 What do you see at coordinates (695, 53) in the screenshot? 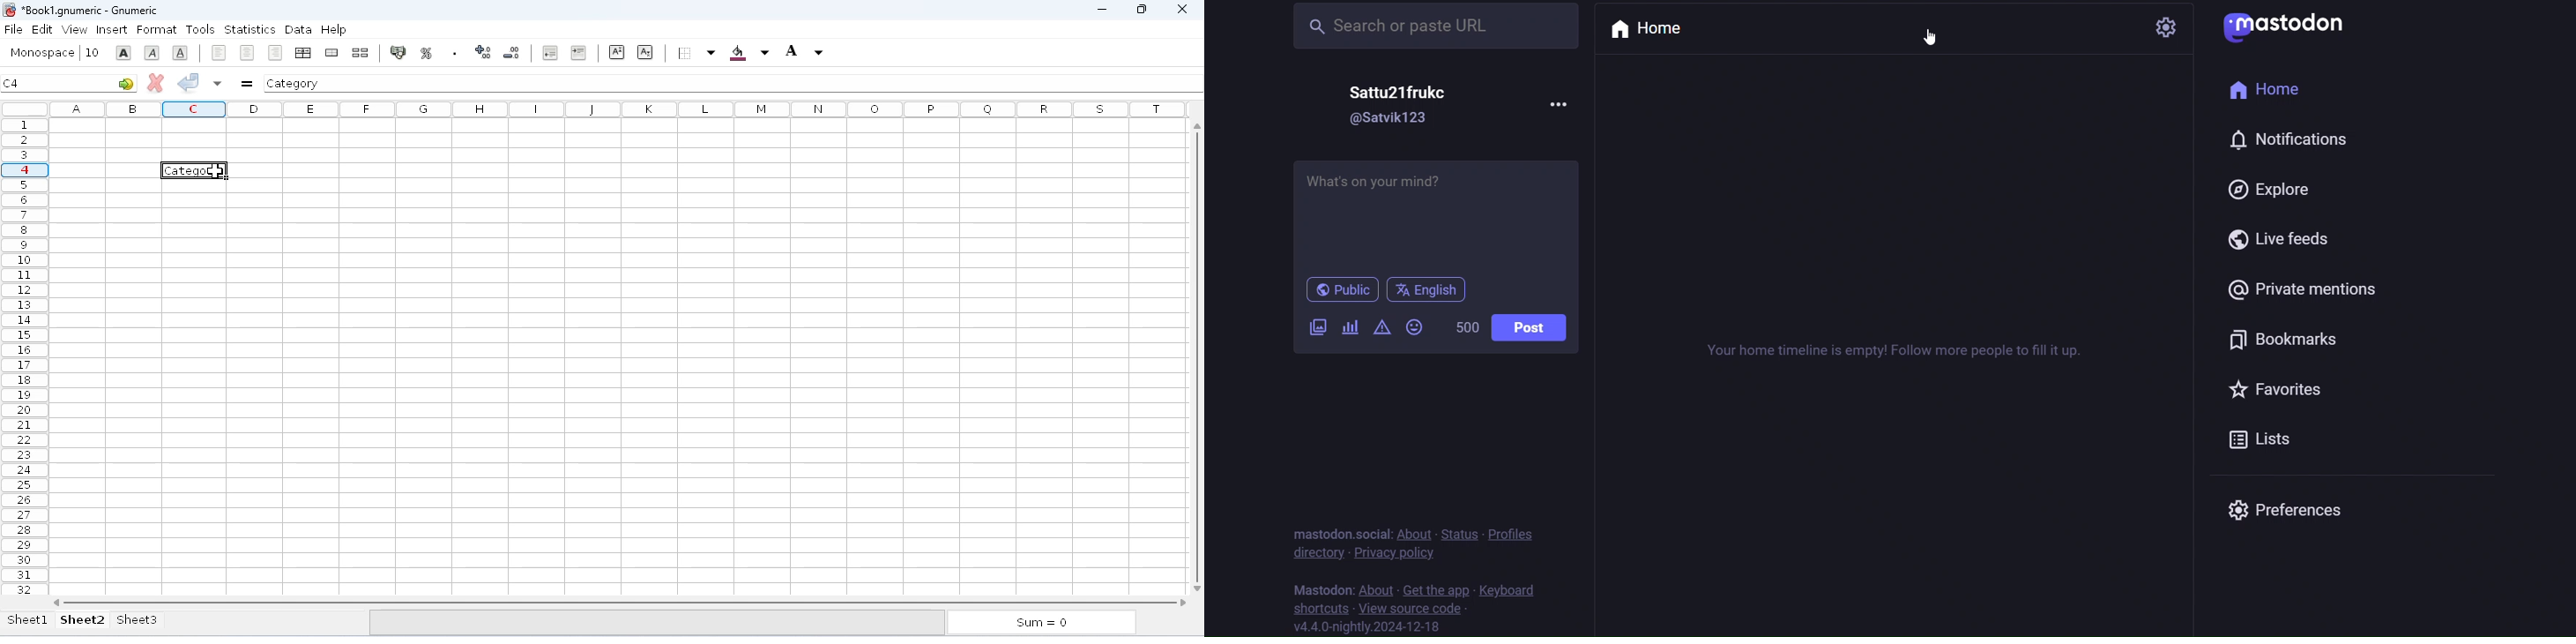
I see `borders` at bounding box center [695, 53].